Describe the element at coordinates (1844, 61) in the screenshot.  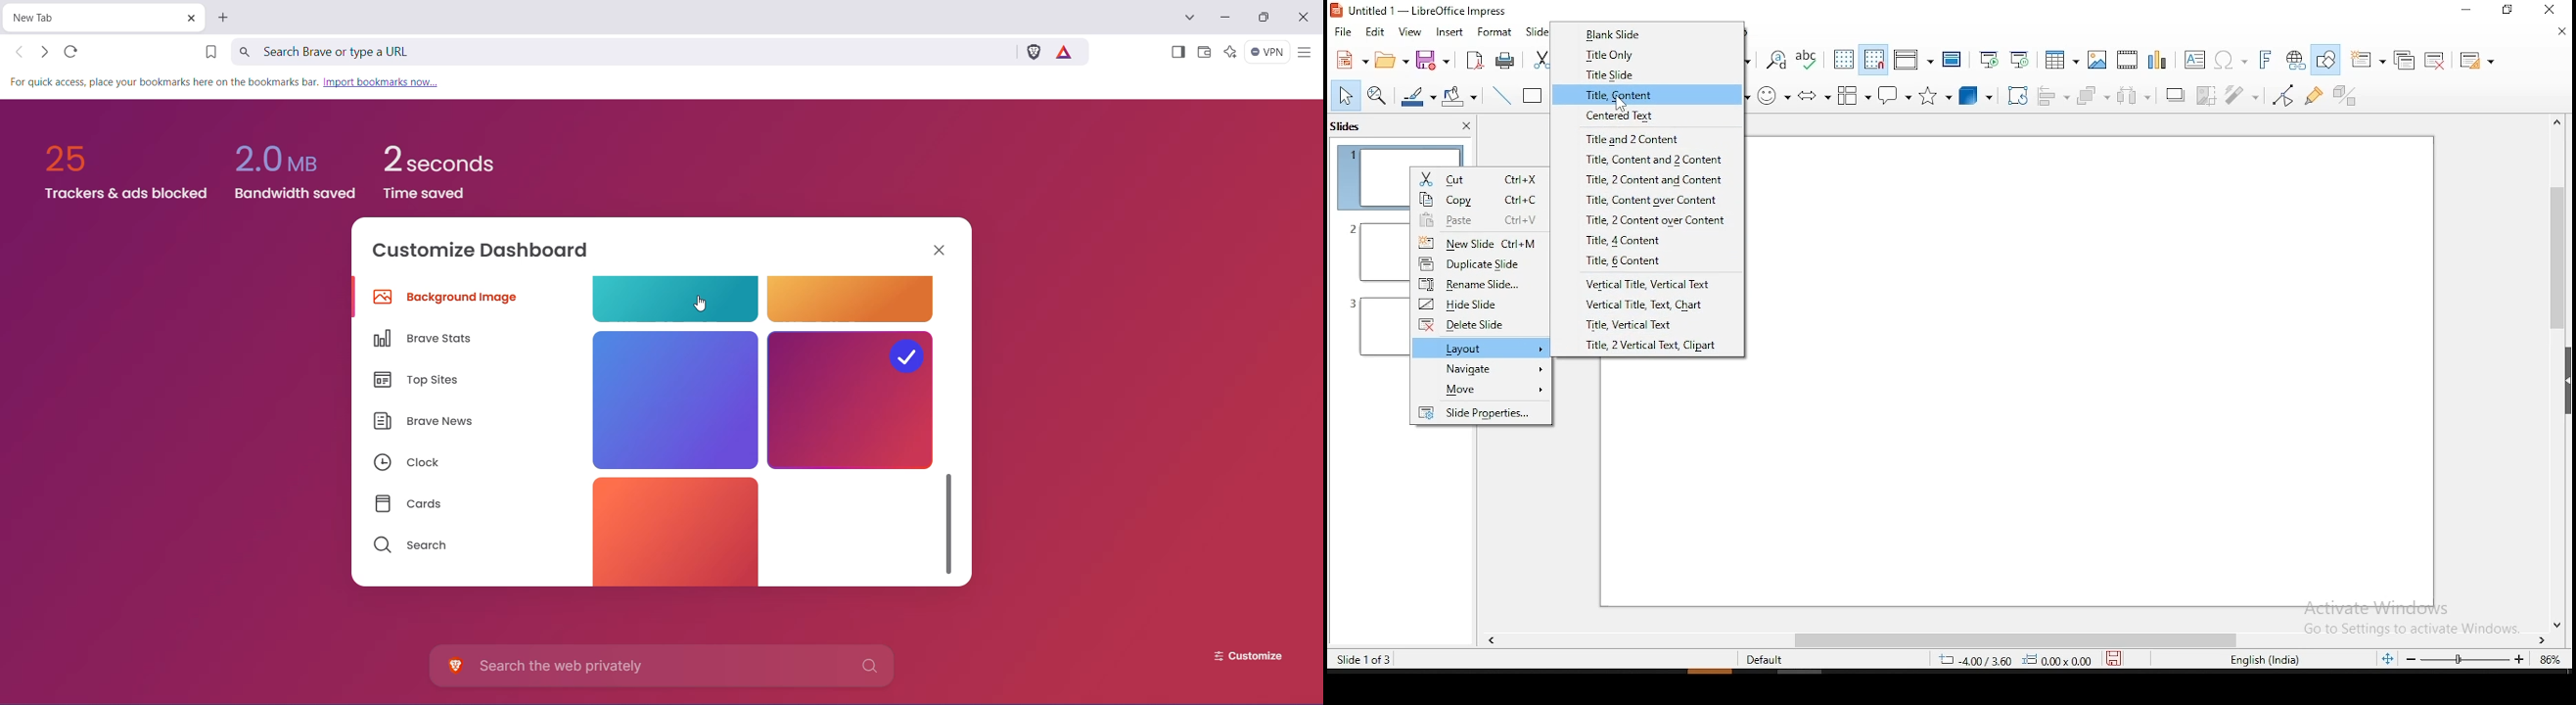
I see `display grid` at that location.